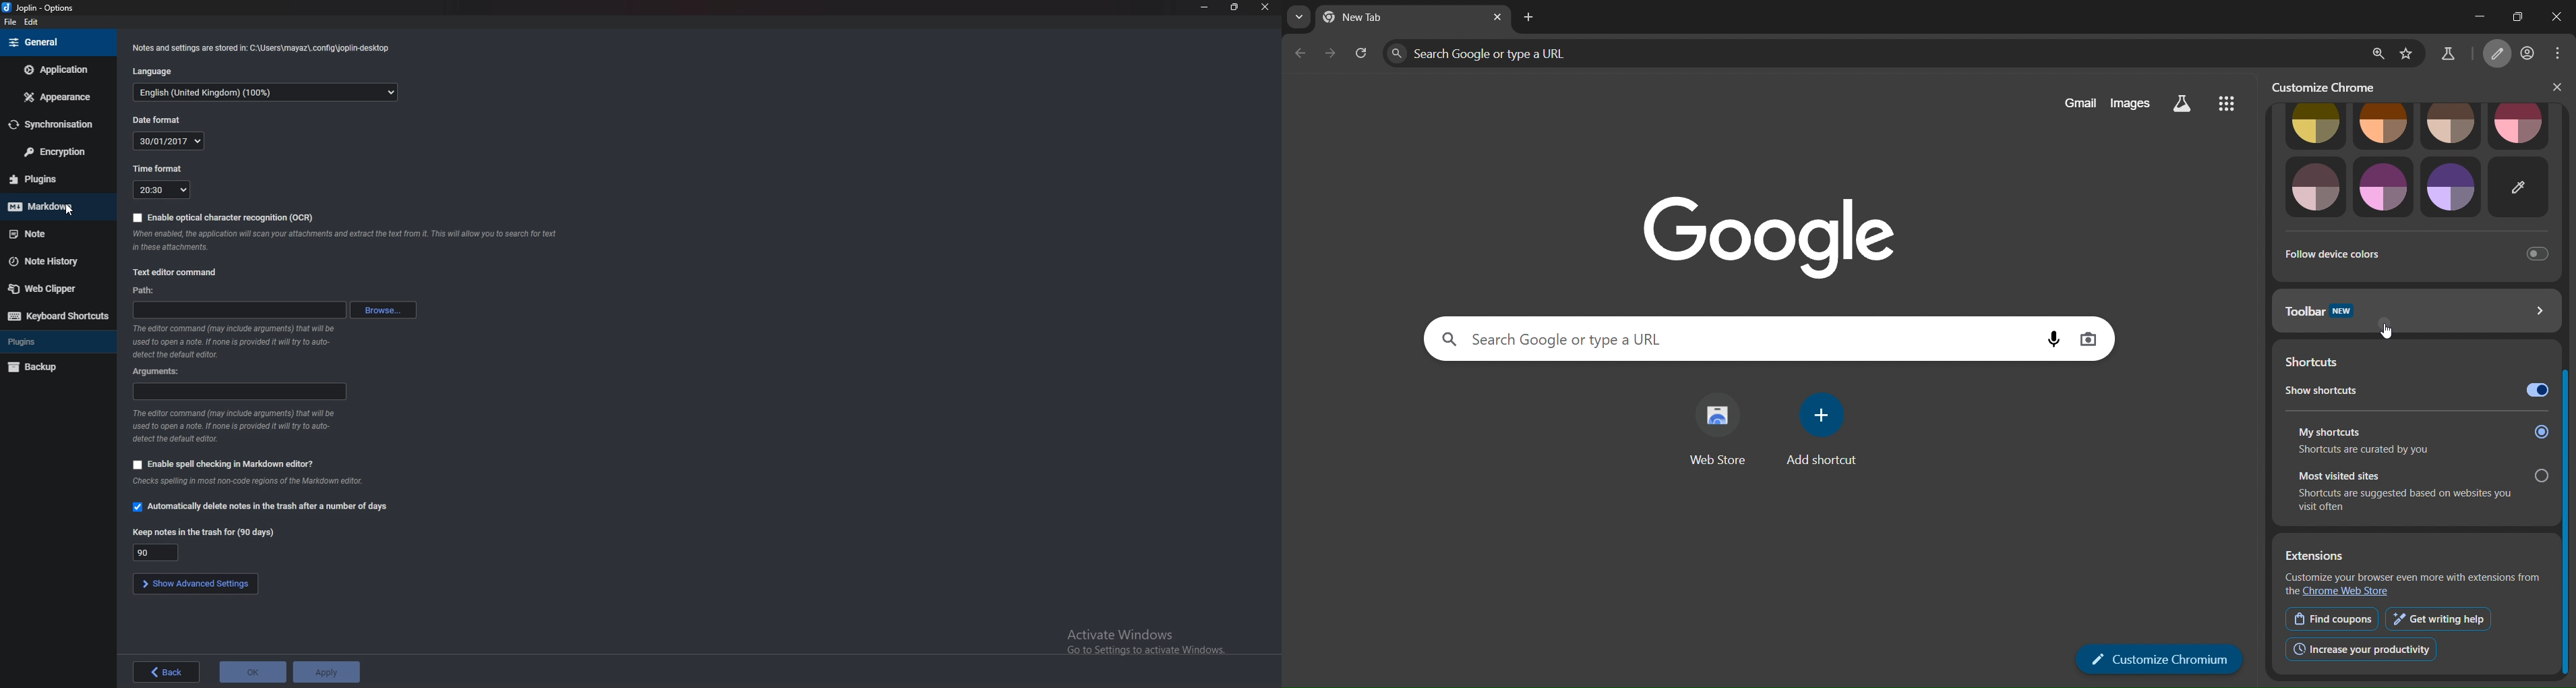  Describe the element at coordinates (1206, 7) in the screenshot. I see `minimize` at that location.